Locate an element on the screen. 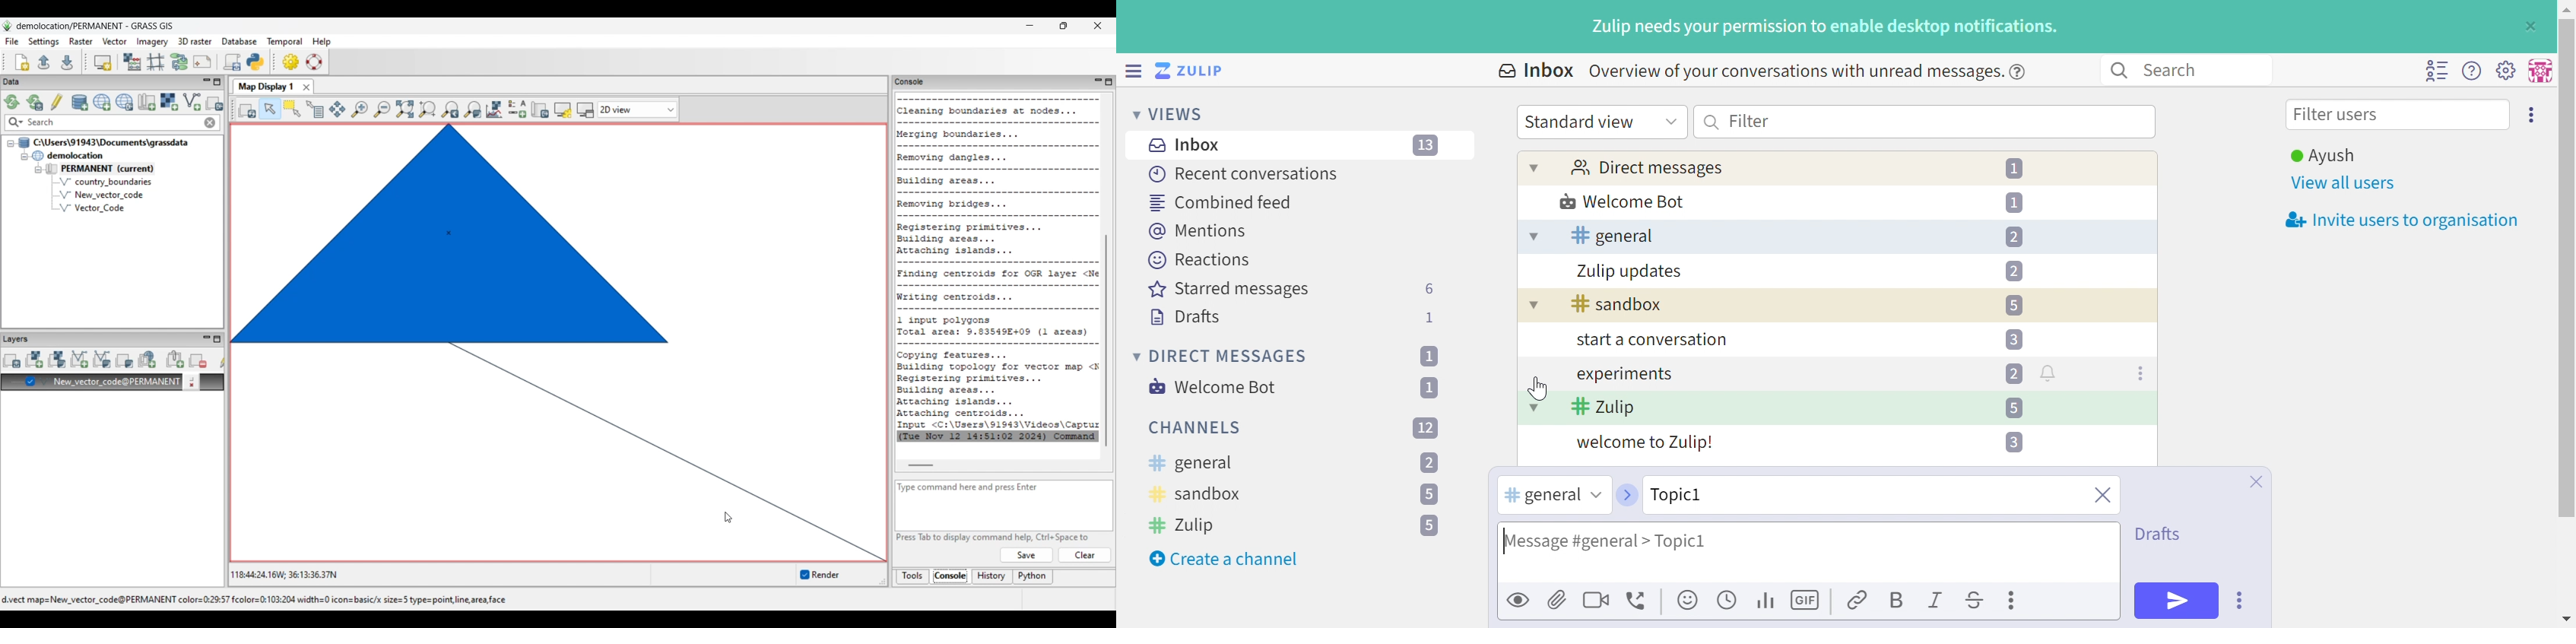  close is located at coordinates (2101, 496).